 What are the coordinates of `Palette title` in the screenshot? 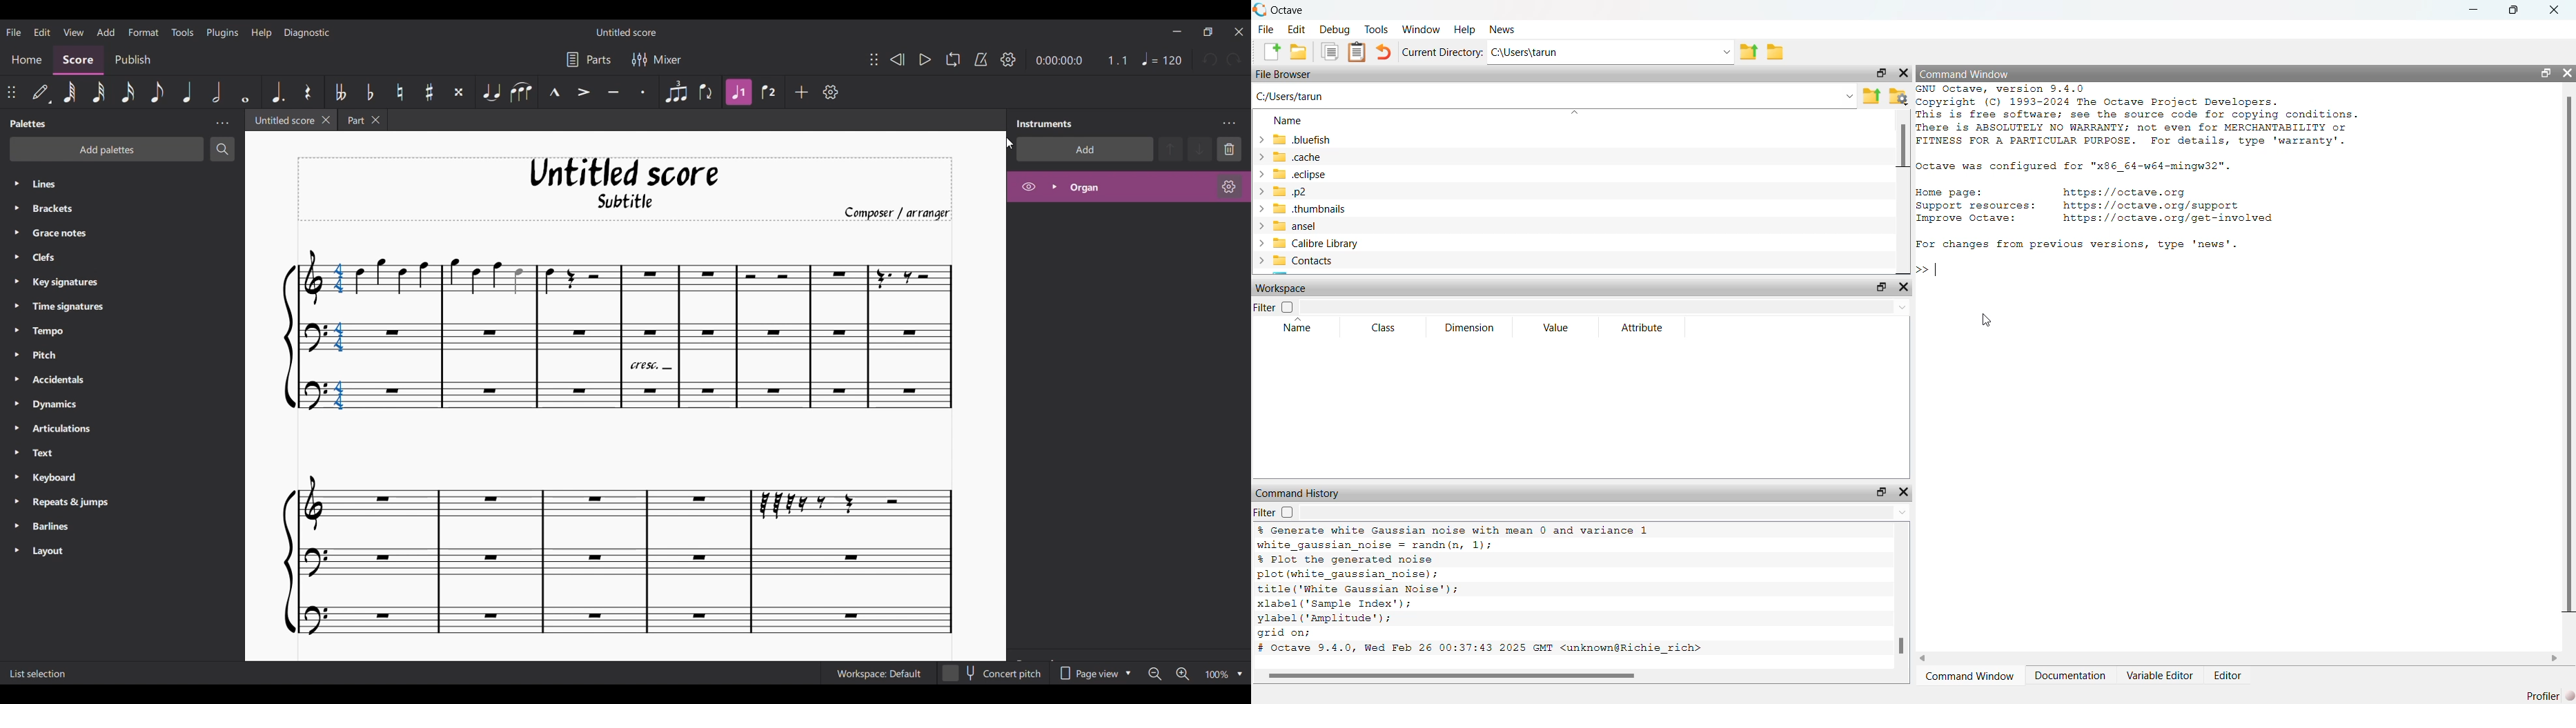 It's located at (28, 124).